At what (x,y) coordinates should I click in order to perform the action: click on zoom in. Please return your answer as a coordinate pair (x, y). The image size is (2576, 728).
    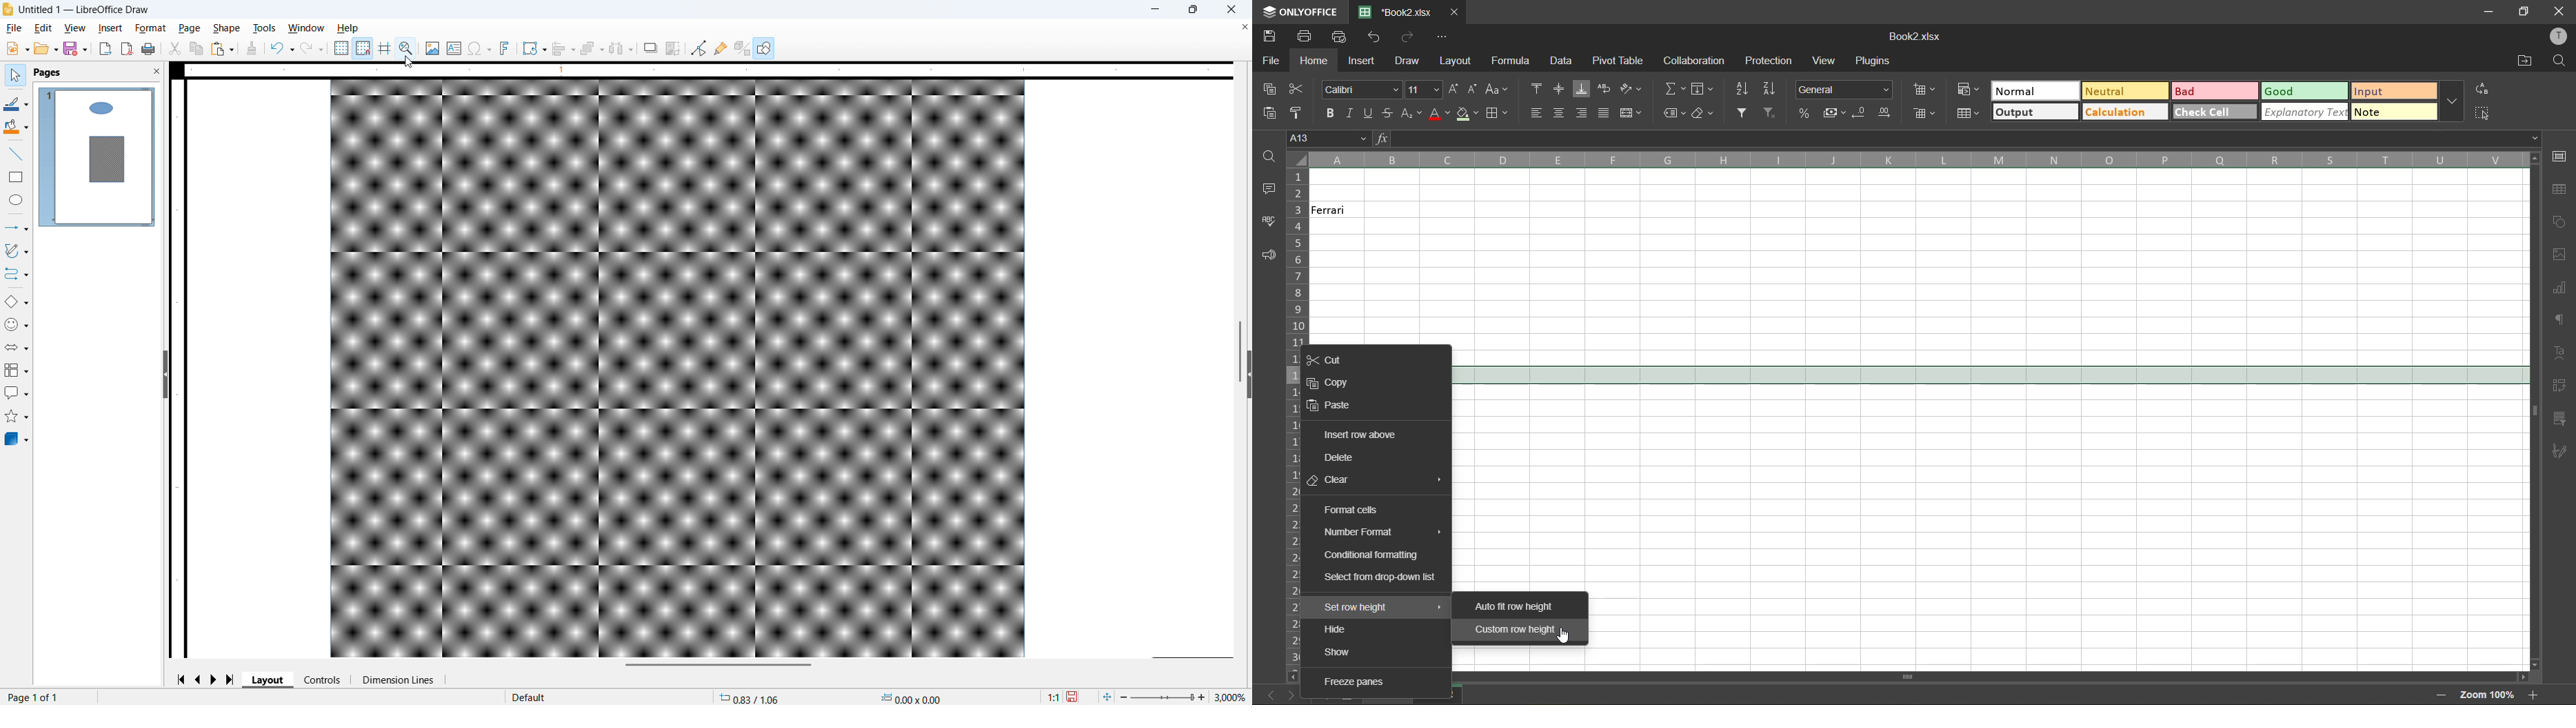
    Looking at the image, I should click on (2536, 696).